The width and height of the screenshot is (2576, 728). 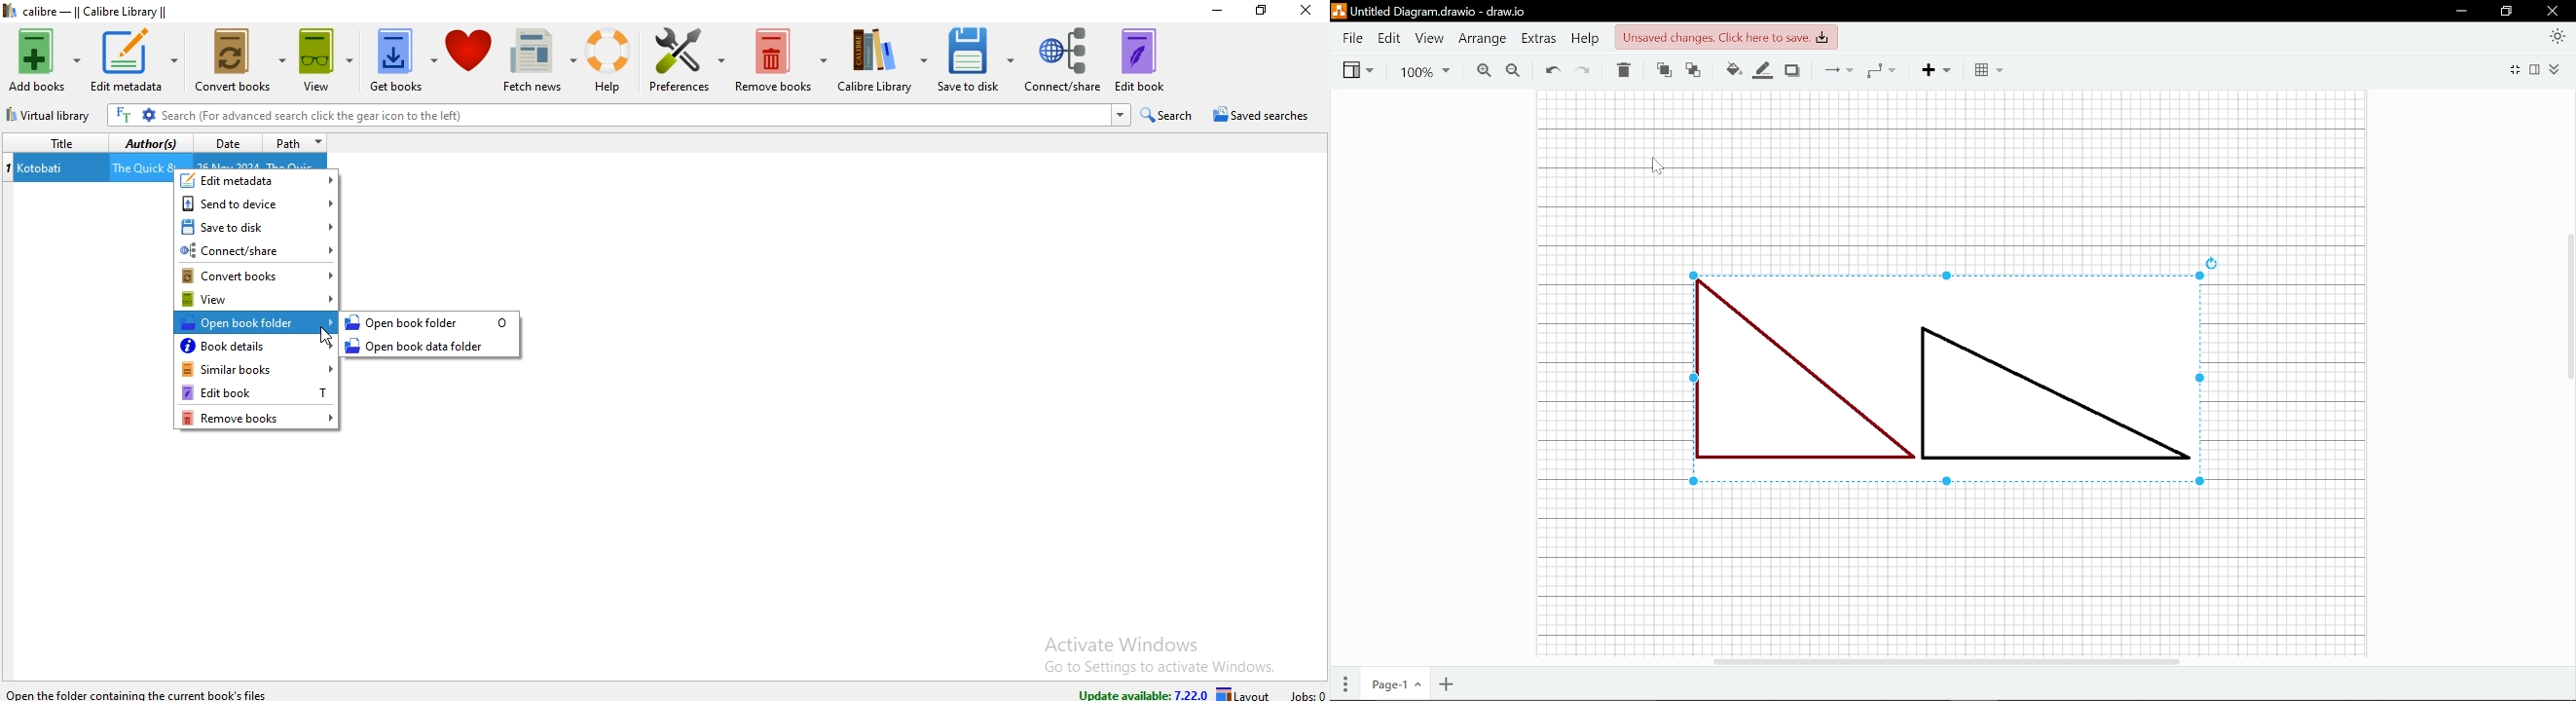 I want to click on View, so click(x=1430, y=39).